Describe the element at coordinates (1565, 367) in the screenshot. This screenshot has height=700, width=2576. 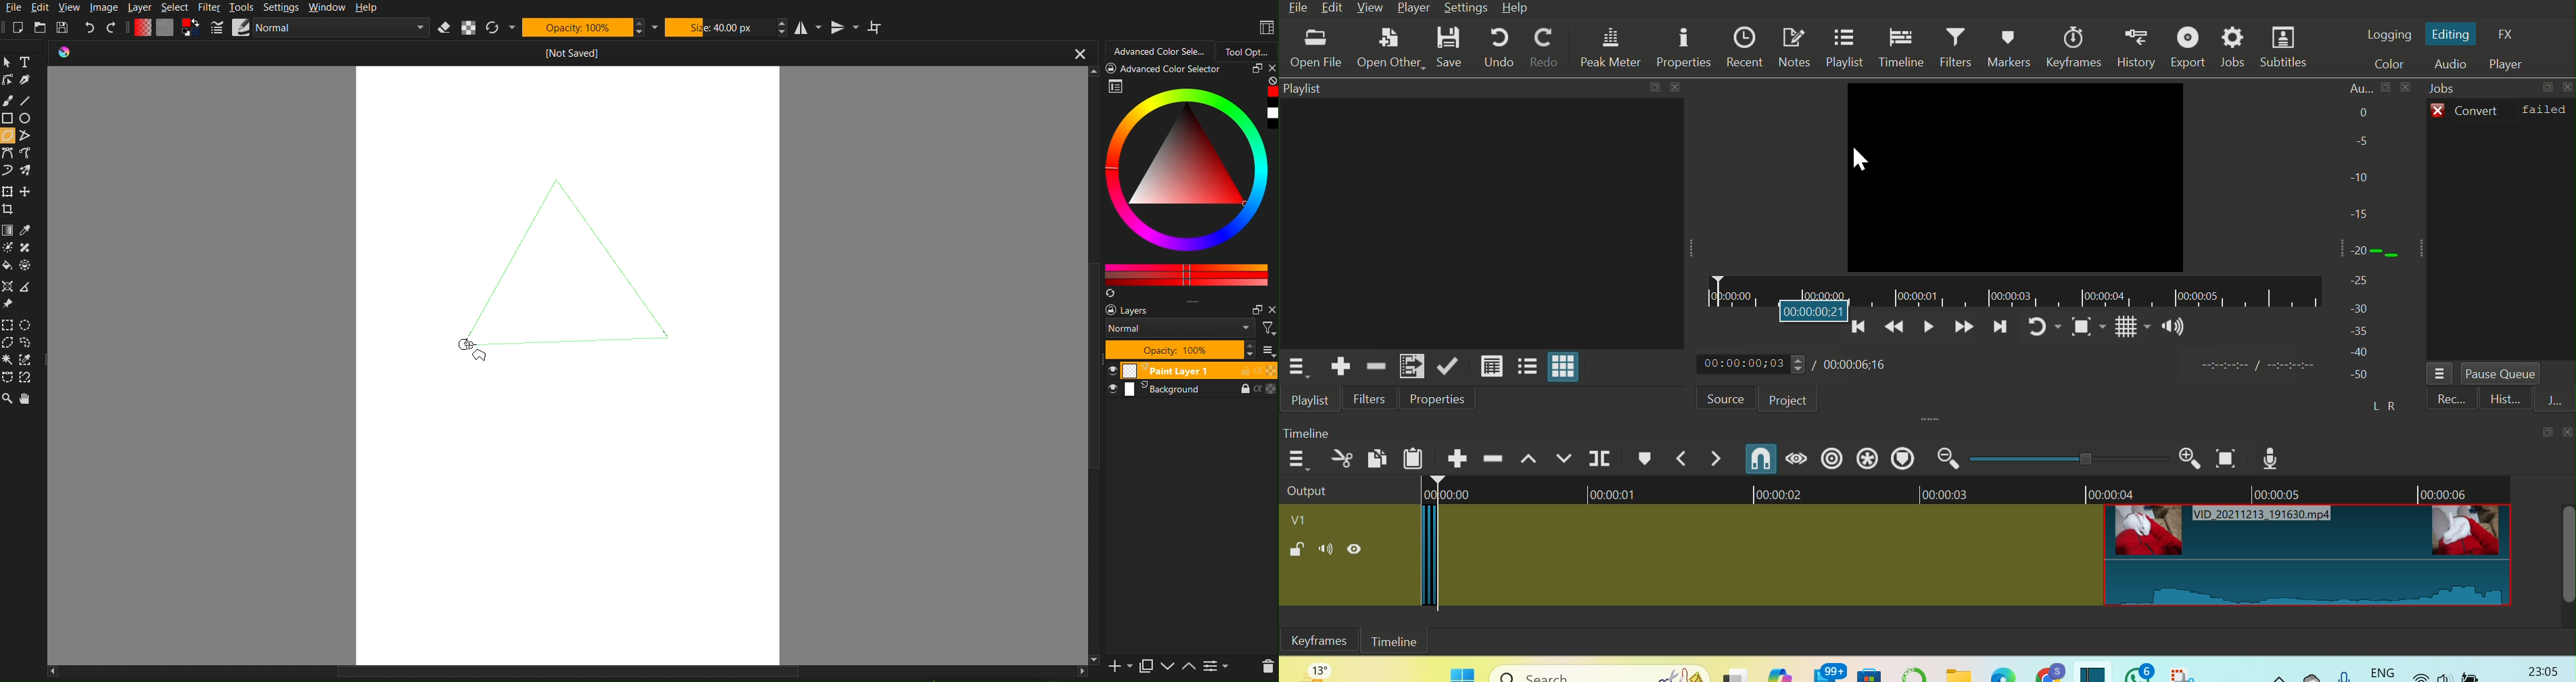
I see `View as list` at that location.